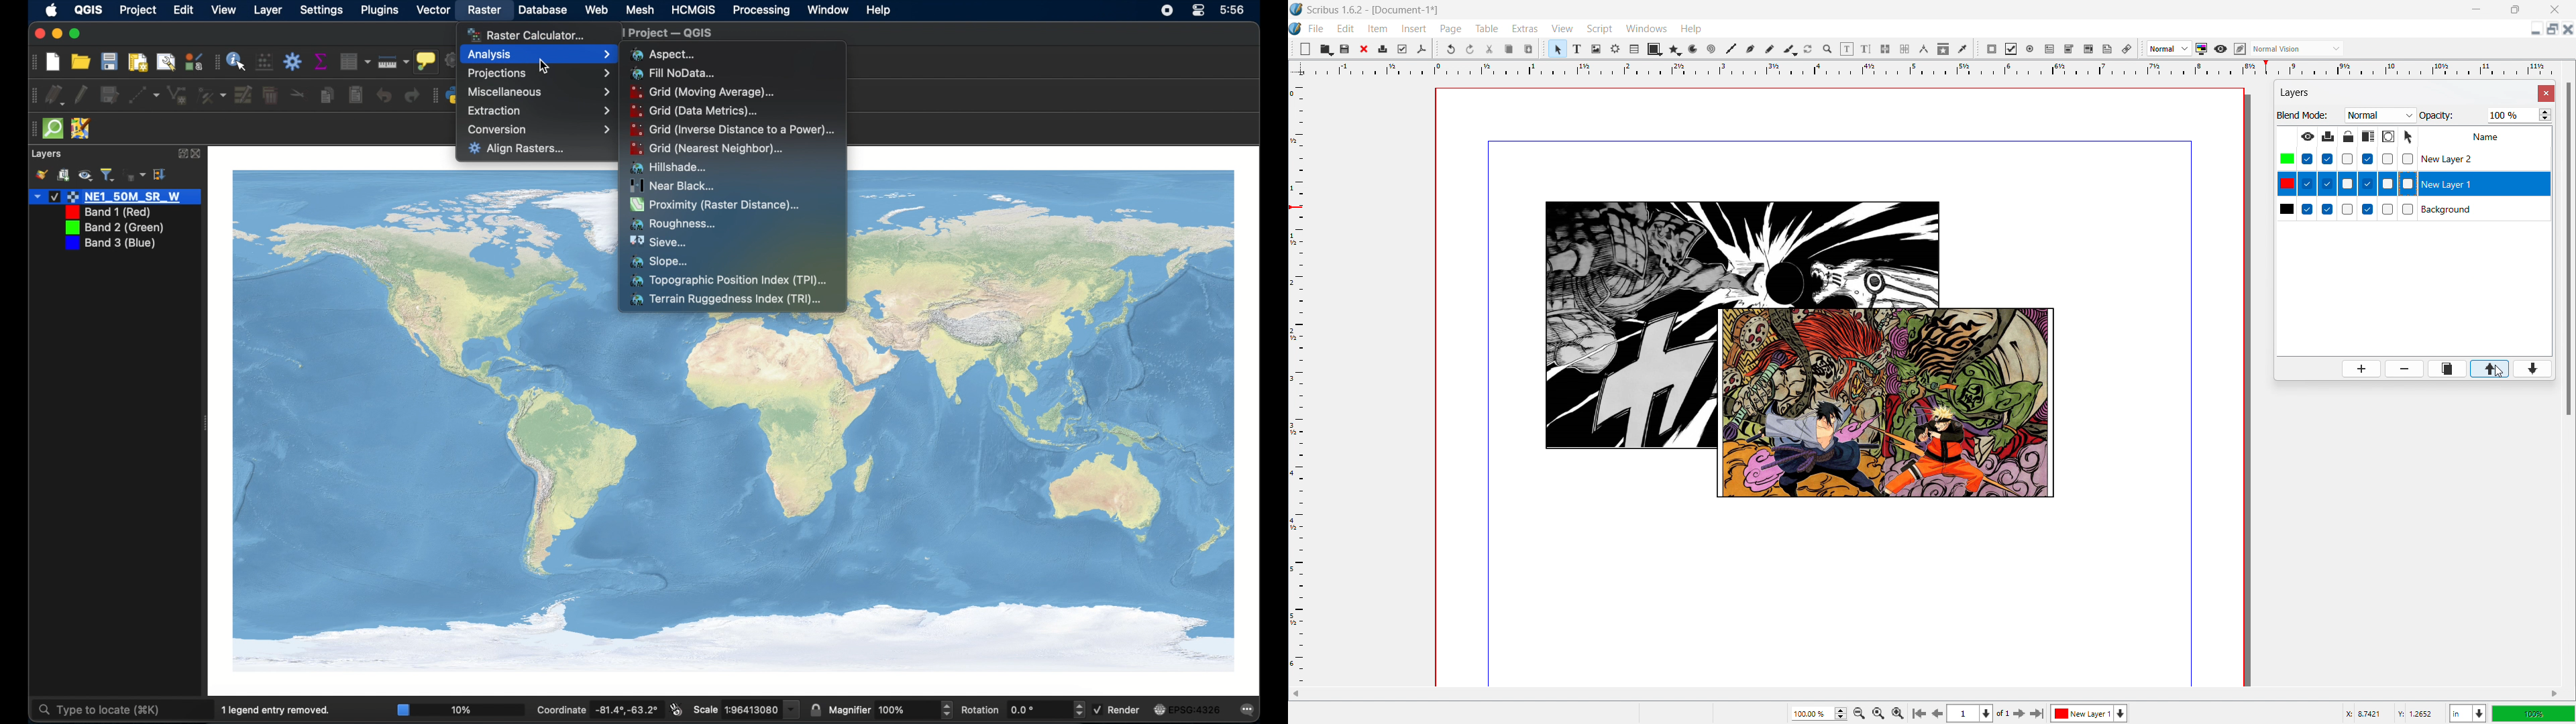 This screenshot has height=728, width=2576. Describe the element at coordinates (1878, 713) in the screenshot. I see `zoom to 1005` at that location.